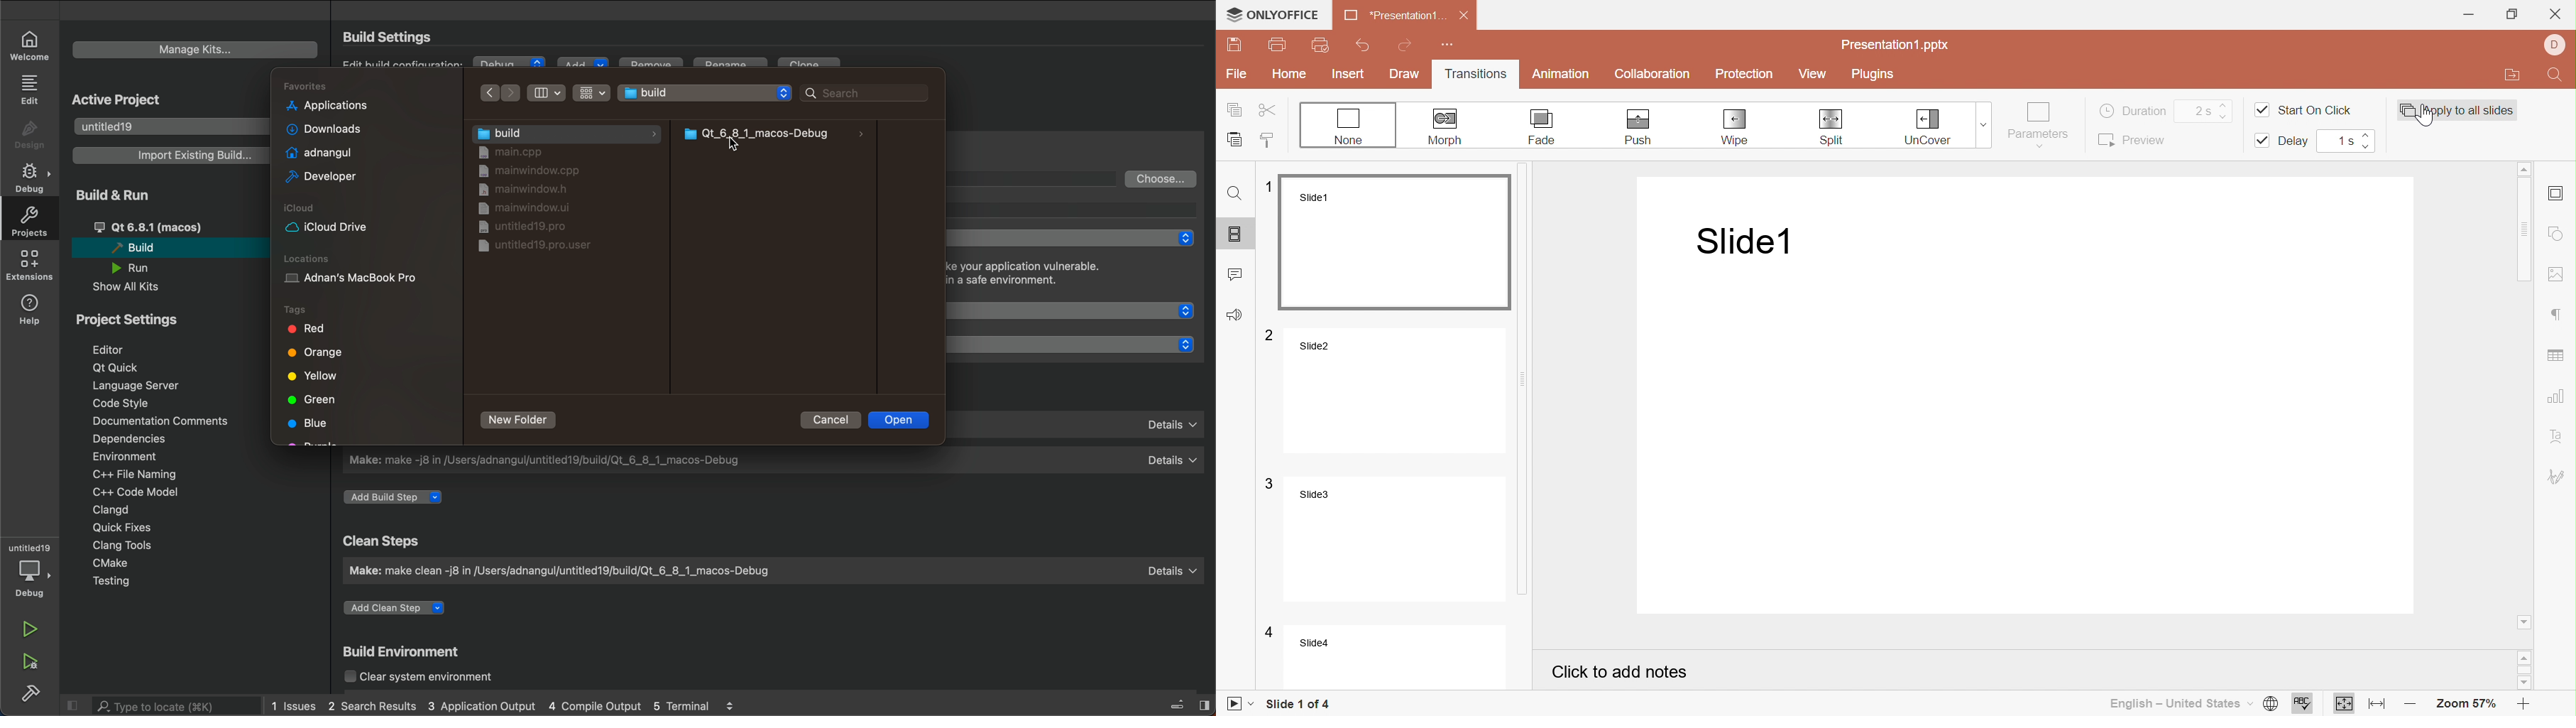  I want to click on Paragraph settings, so click(2562, 315).